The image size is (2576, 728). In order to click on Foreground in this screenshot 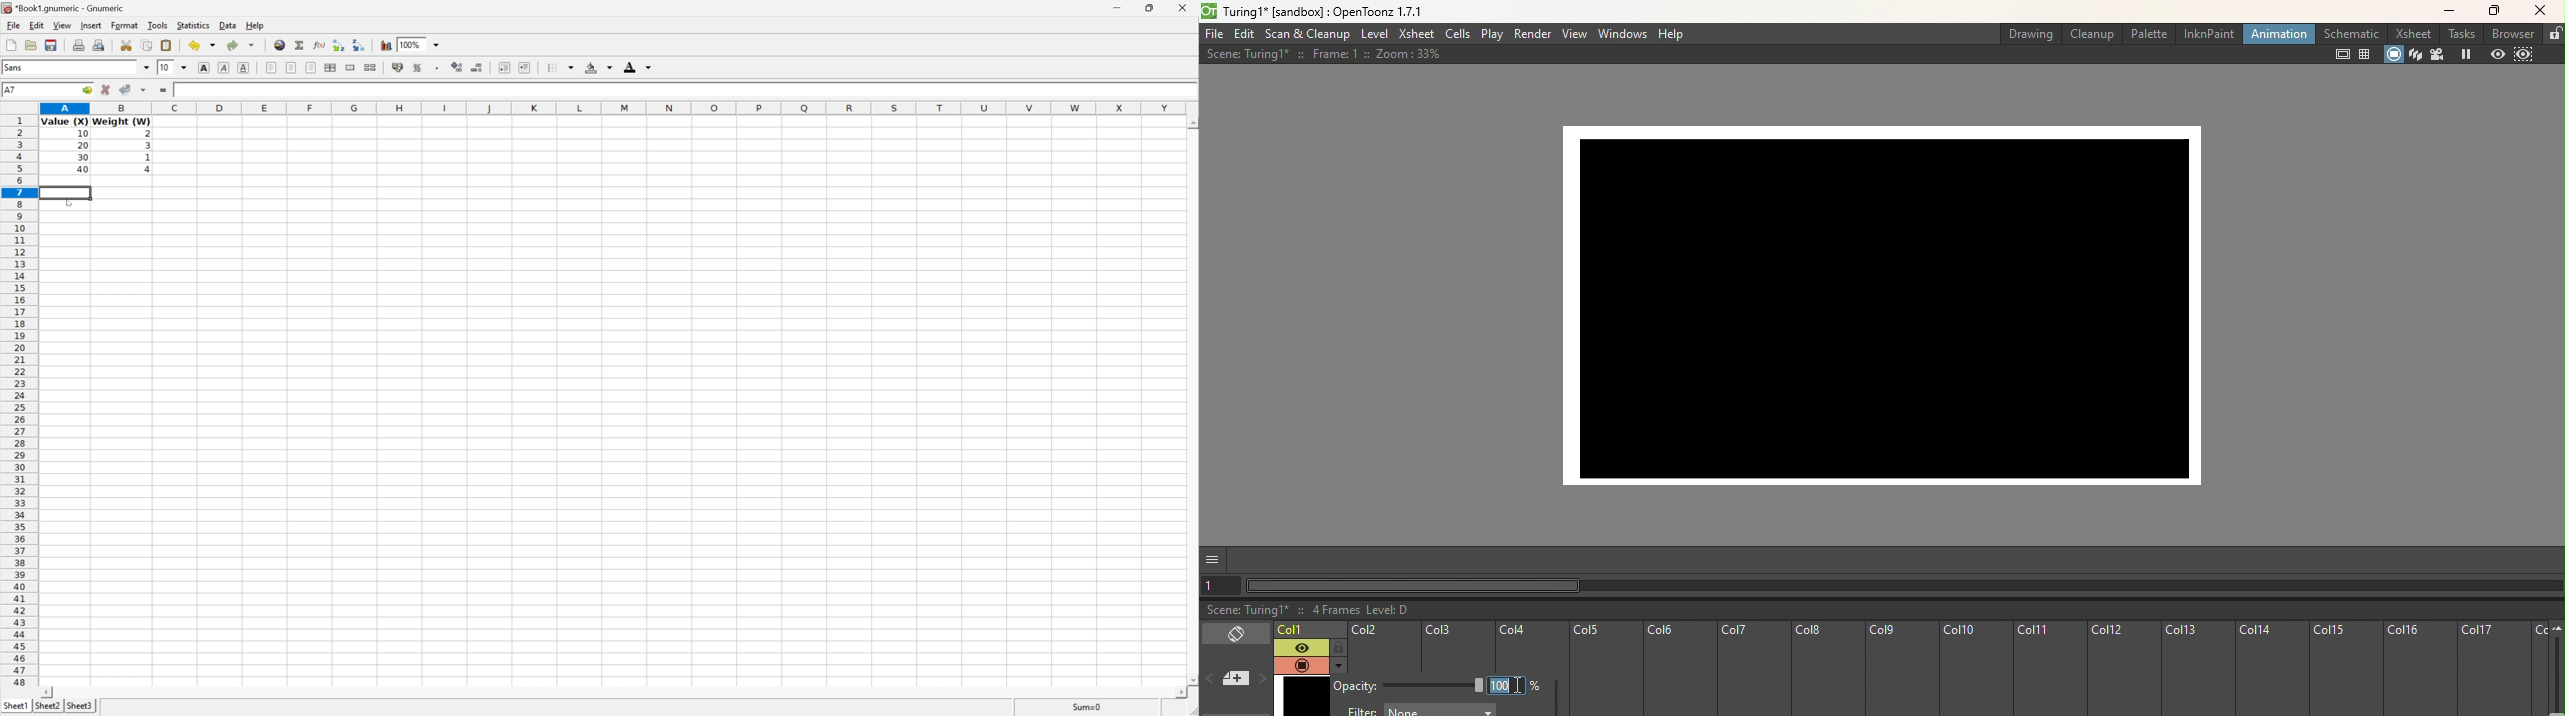, I will do `click(641, 66)`.